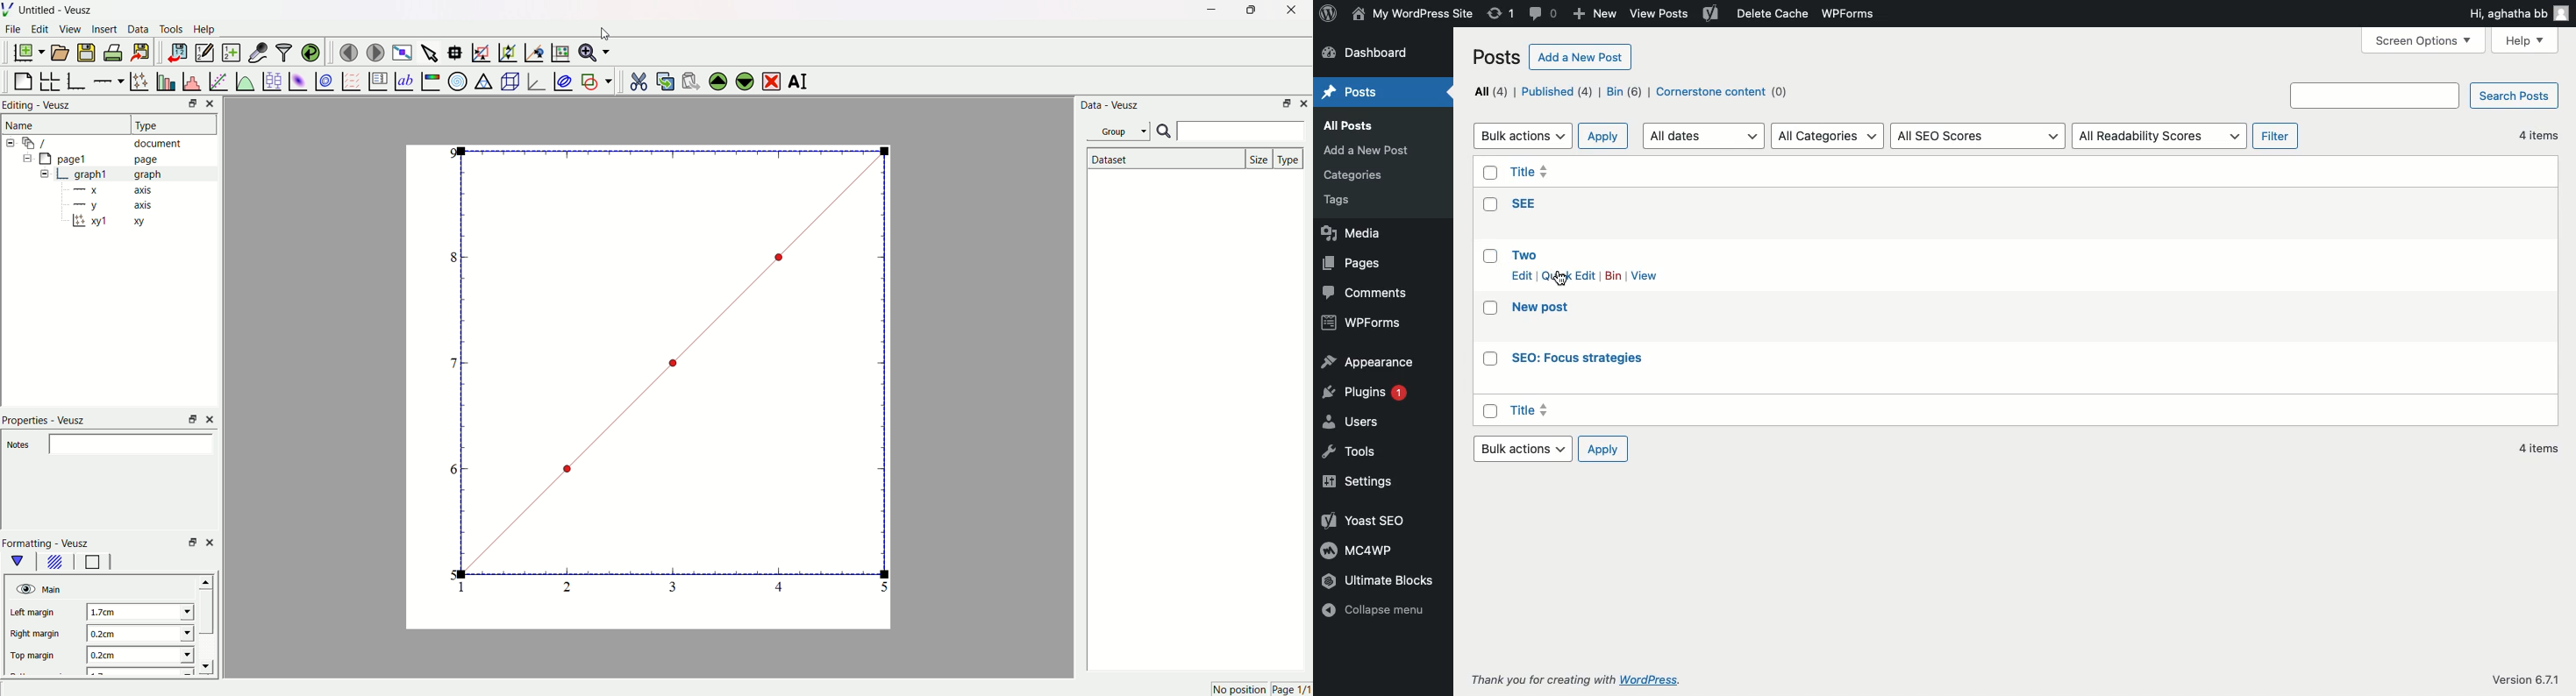  Describe the element at coordinates (136, 633) in the screenshot. I see `0.2cm` at that location.